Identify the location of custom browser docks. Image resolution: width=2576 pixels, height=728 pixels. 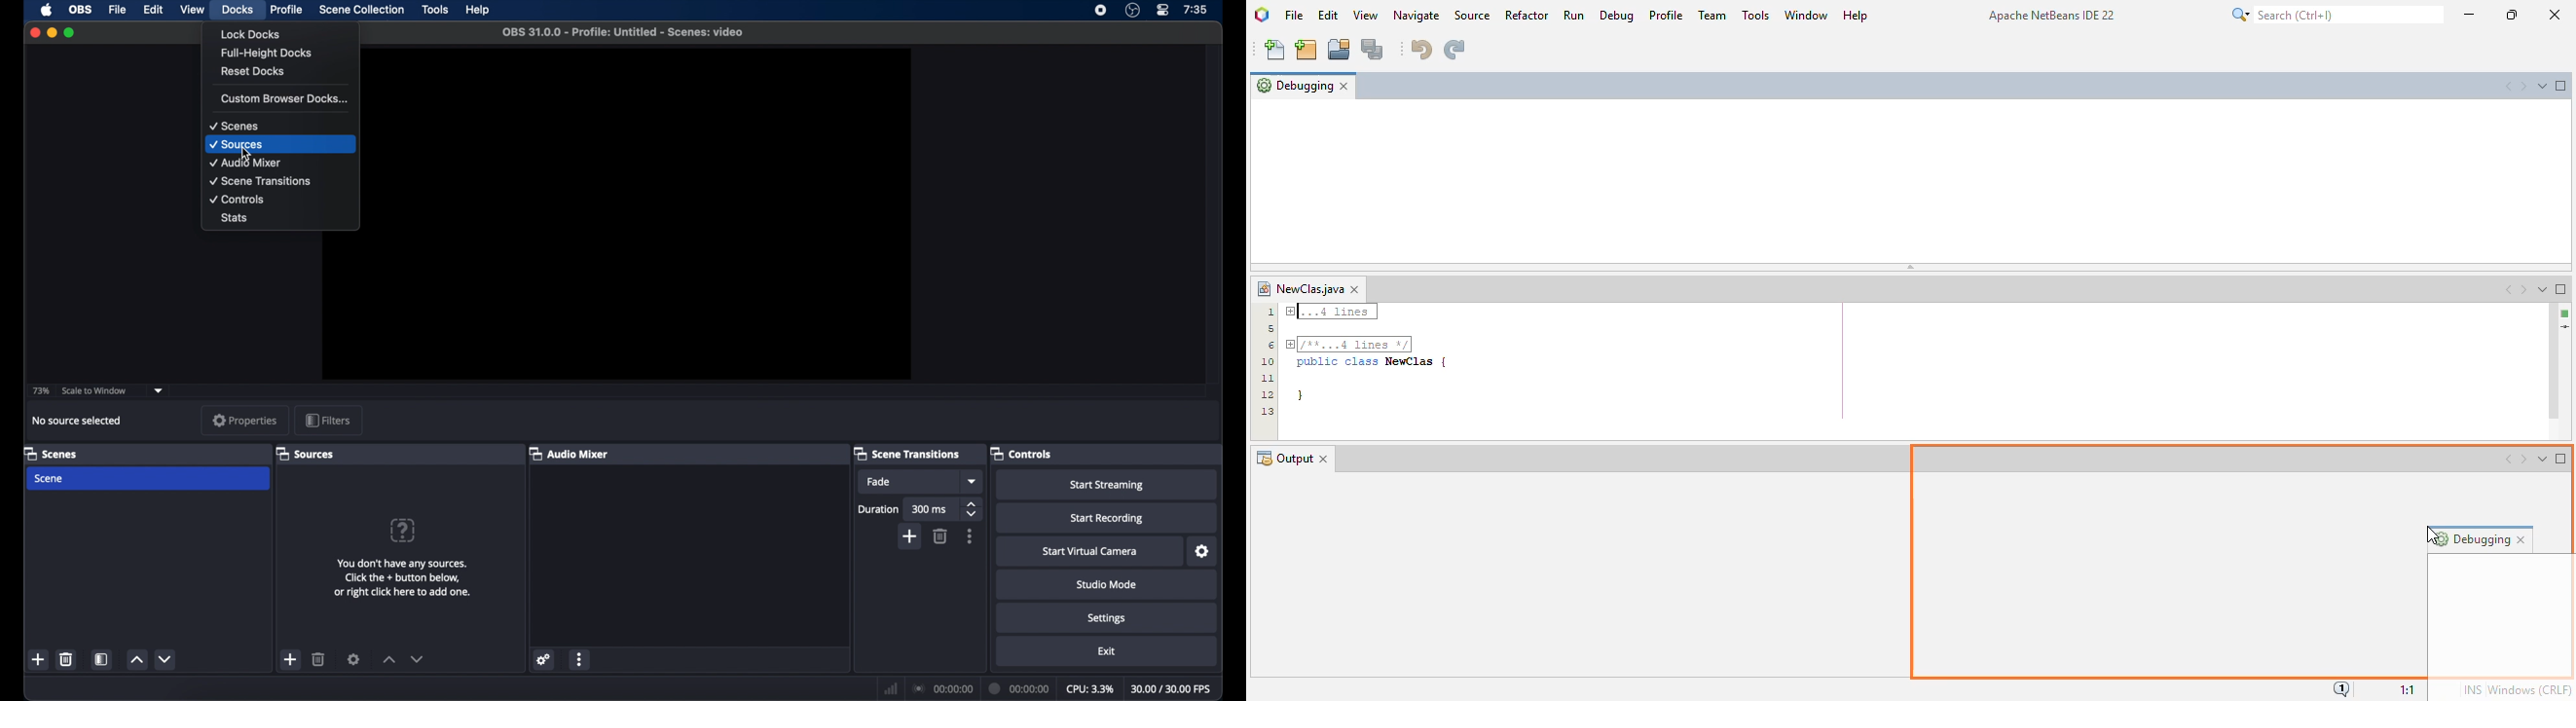
(285, 98).